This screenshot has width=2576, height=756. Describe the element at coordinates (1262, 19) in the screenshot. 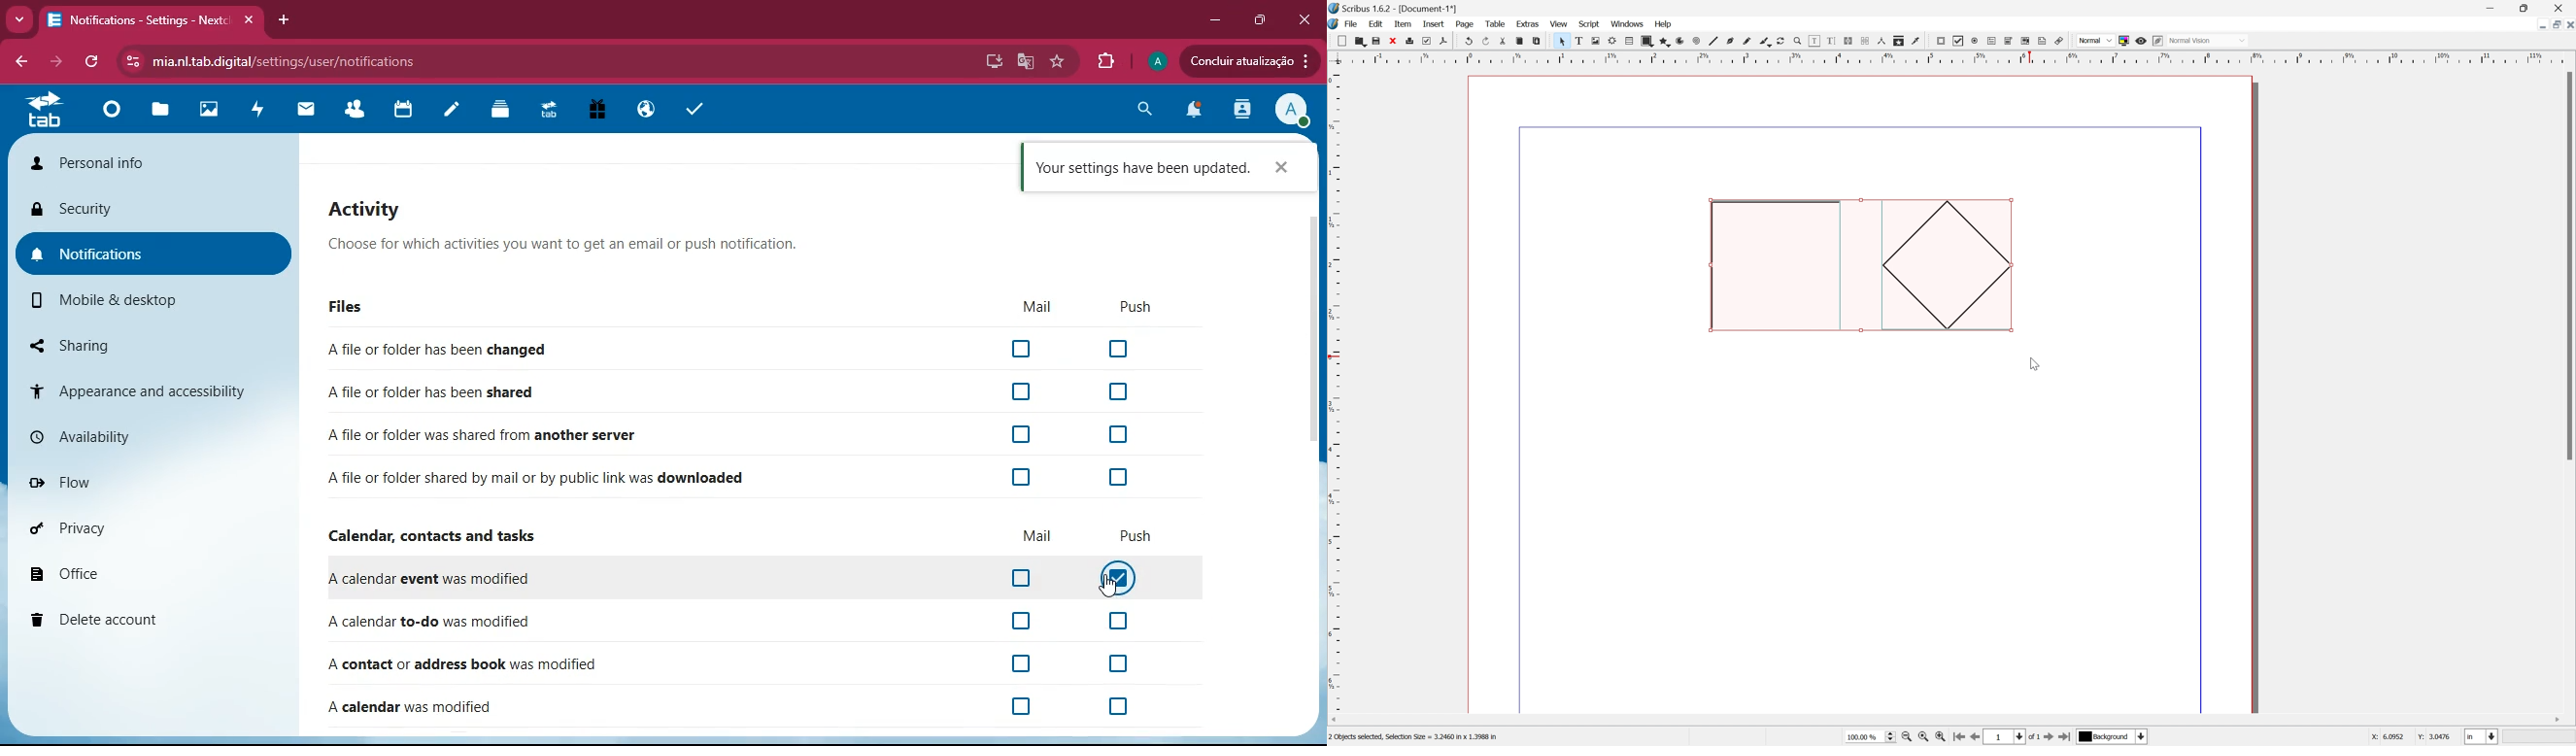

I see `maximize` at that location.